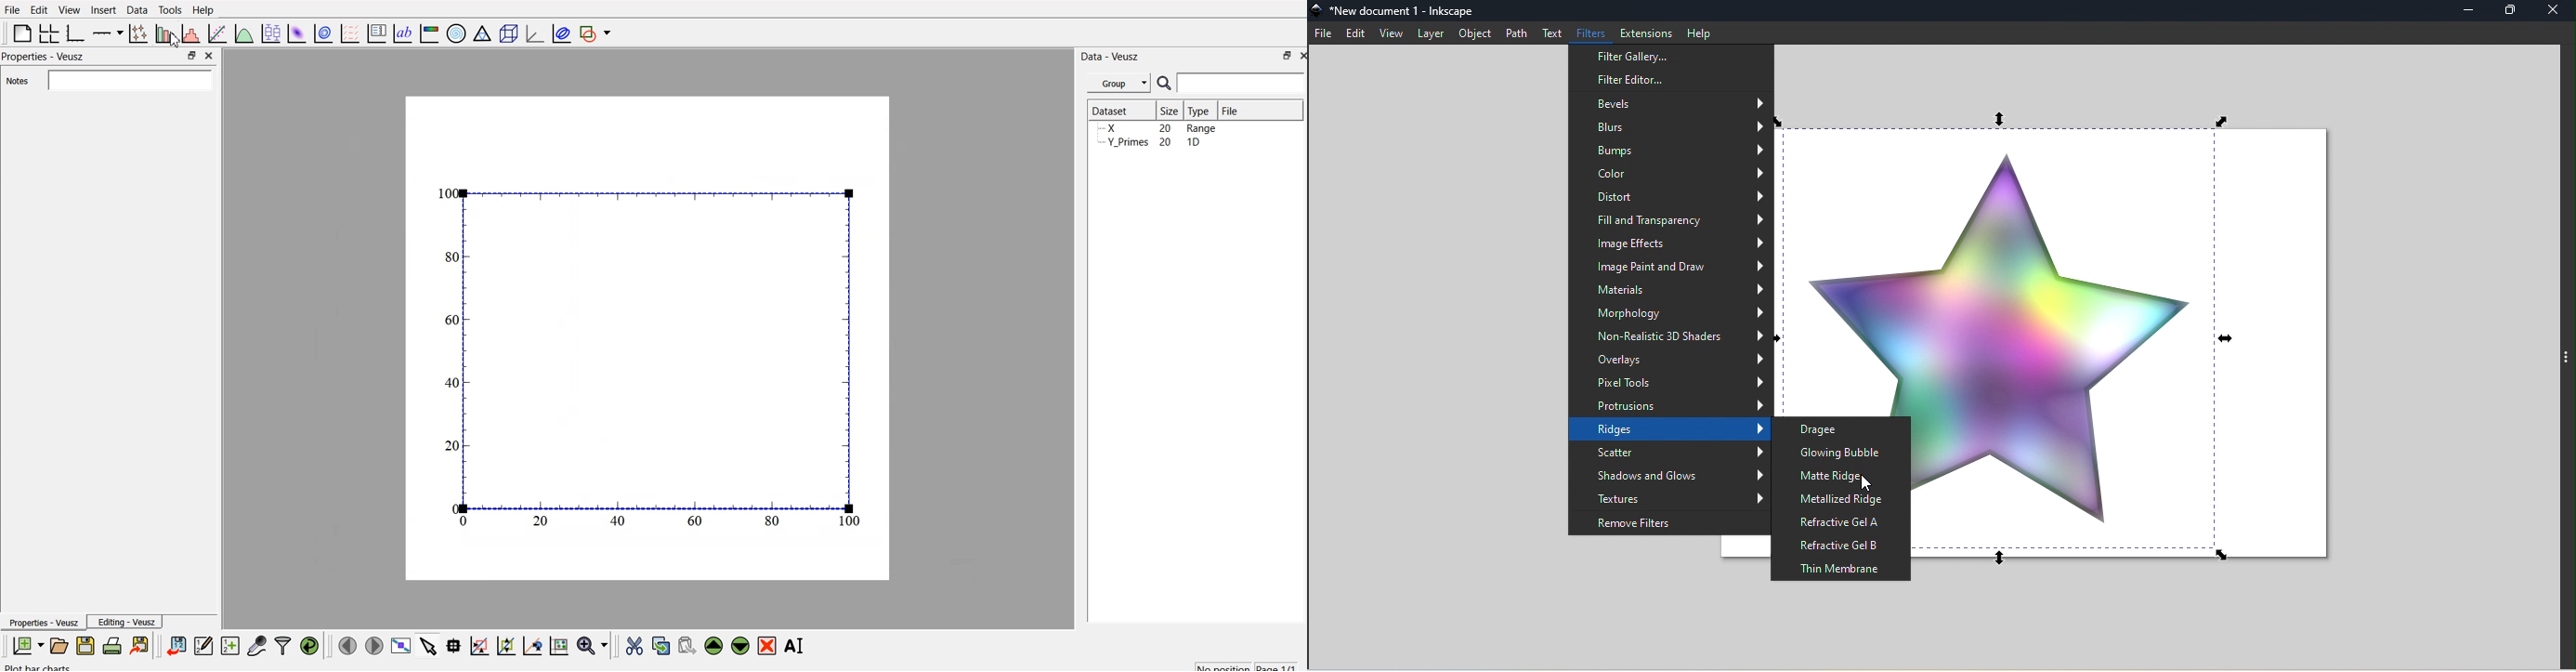 Image resolution: width=2576 pixels, height=672 pixels. I want to click on plot a vector field, so click(351, 33).